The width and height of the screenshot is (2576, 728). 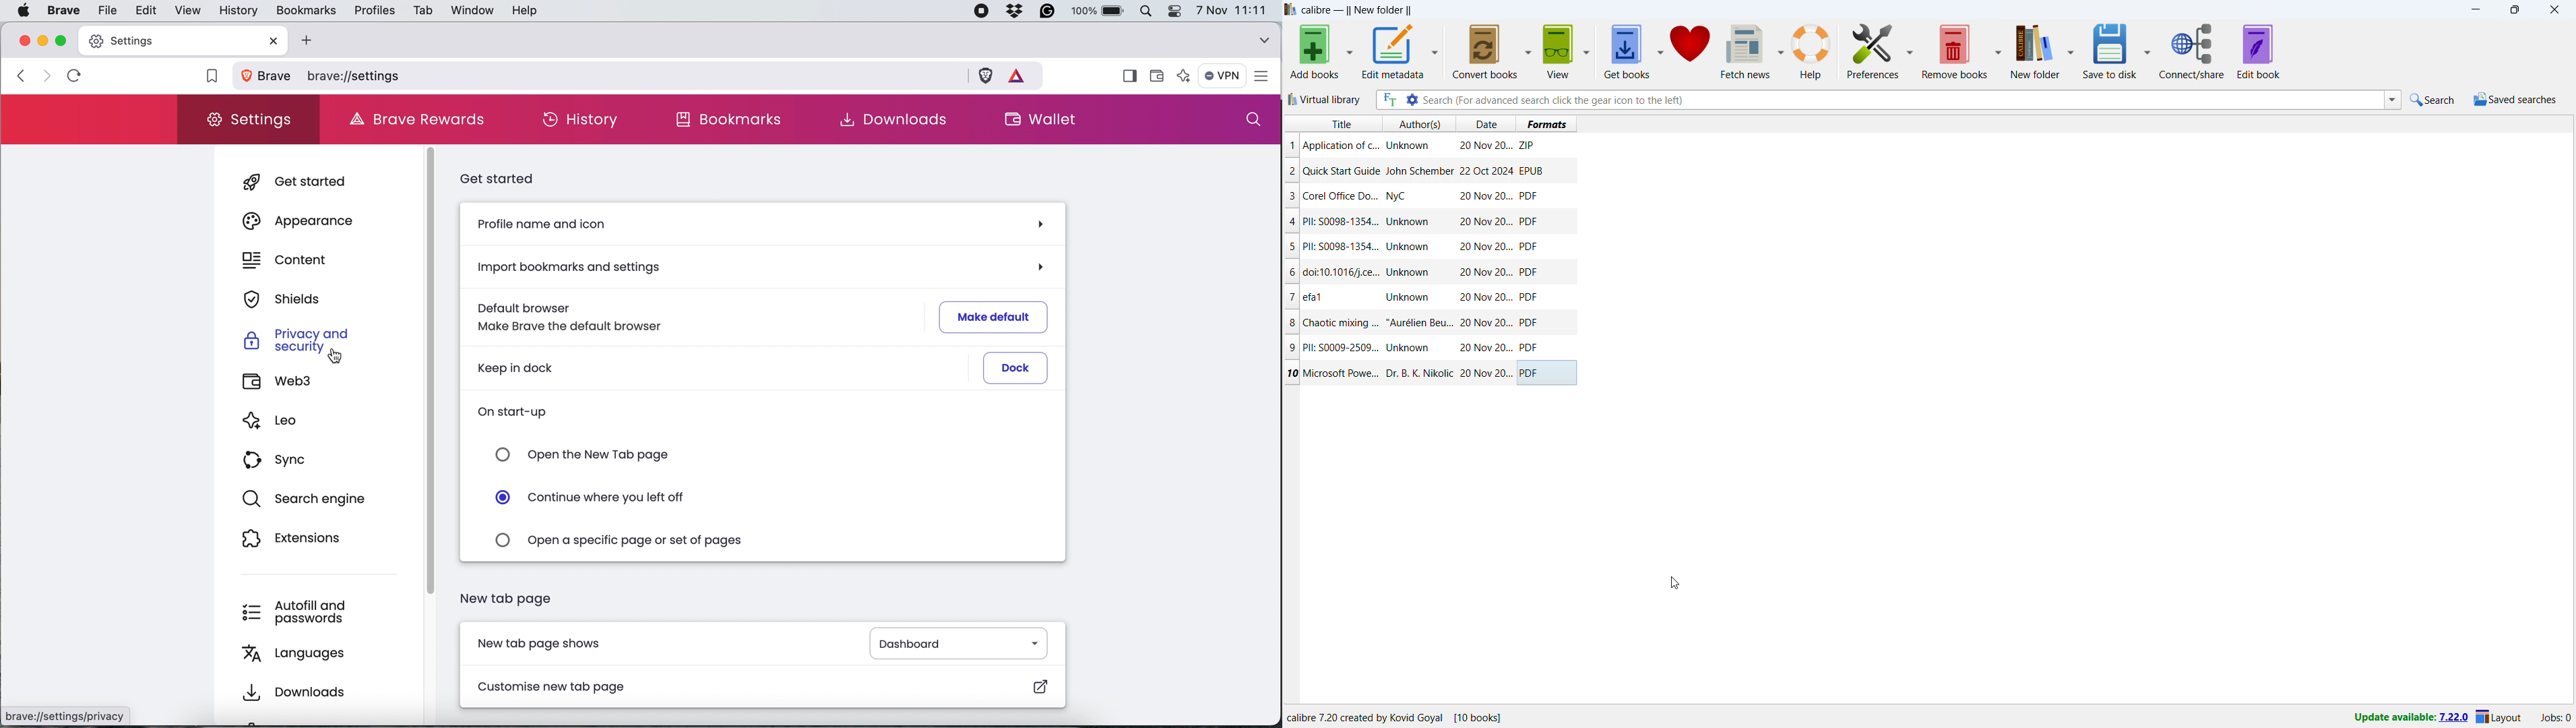 What do you see at coordinates (1292, 146) in the screenshot?
I see `1` at bounding box center [1292, 146].